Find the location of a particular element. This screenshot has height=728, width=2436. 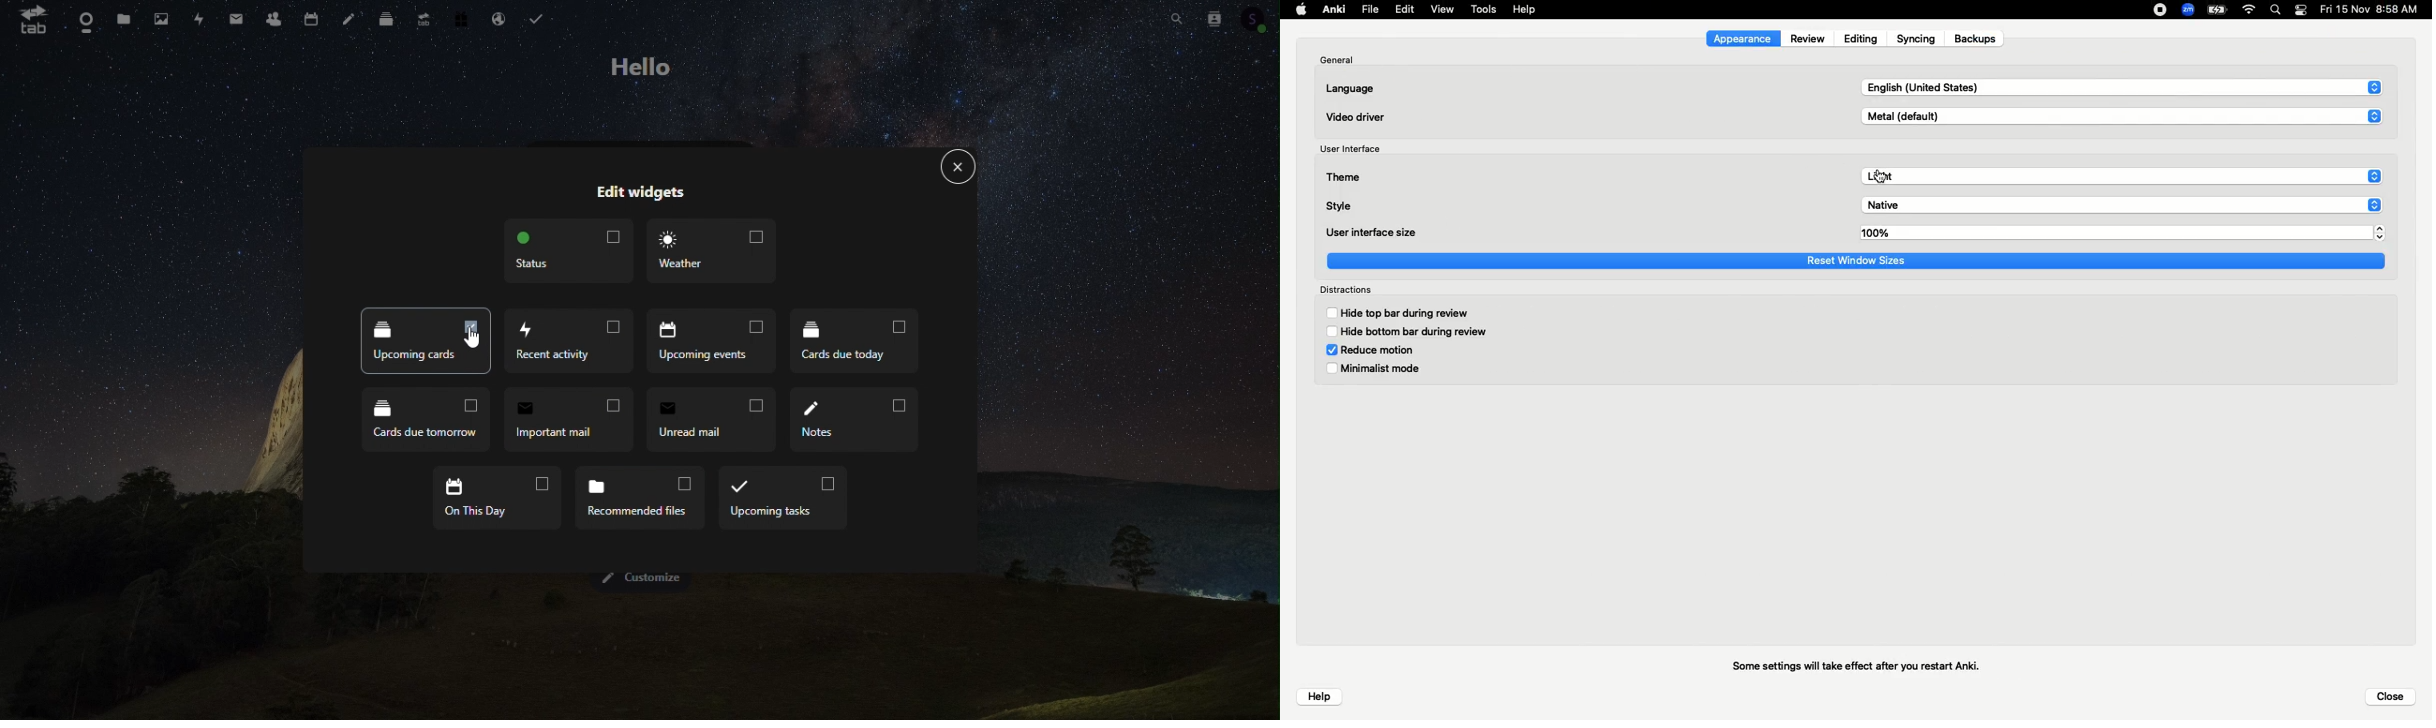

Account icon is located at coordinates (1258, 19).